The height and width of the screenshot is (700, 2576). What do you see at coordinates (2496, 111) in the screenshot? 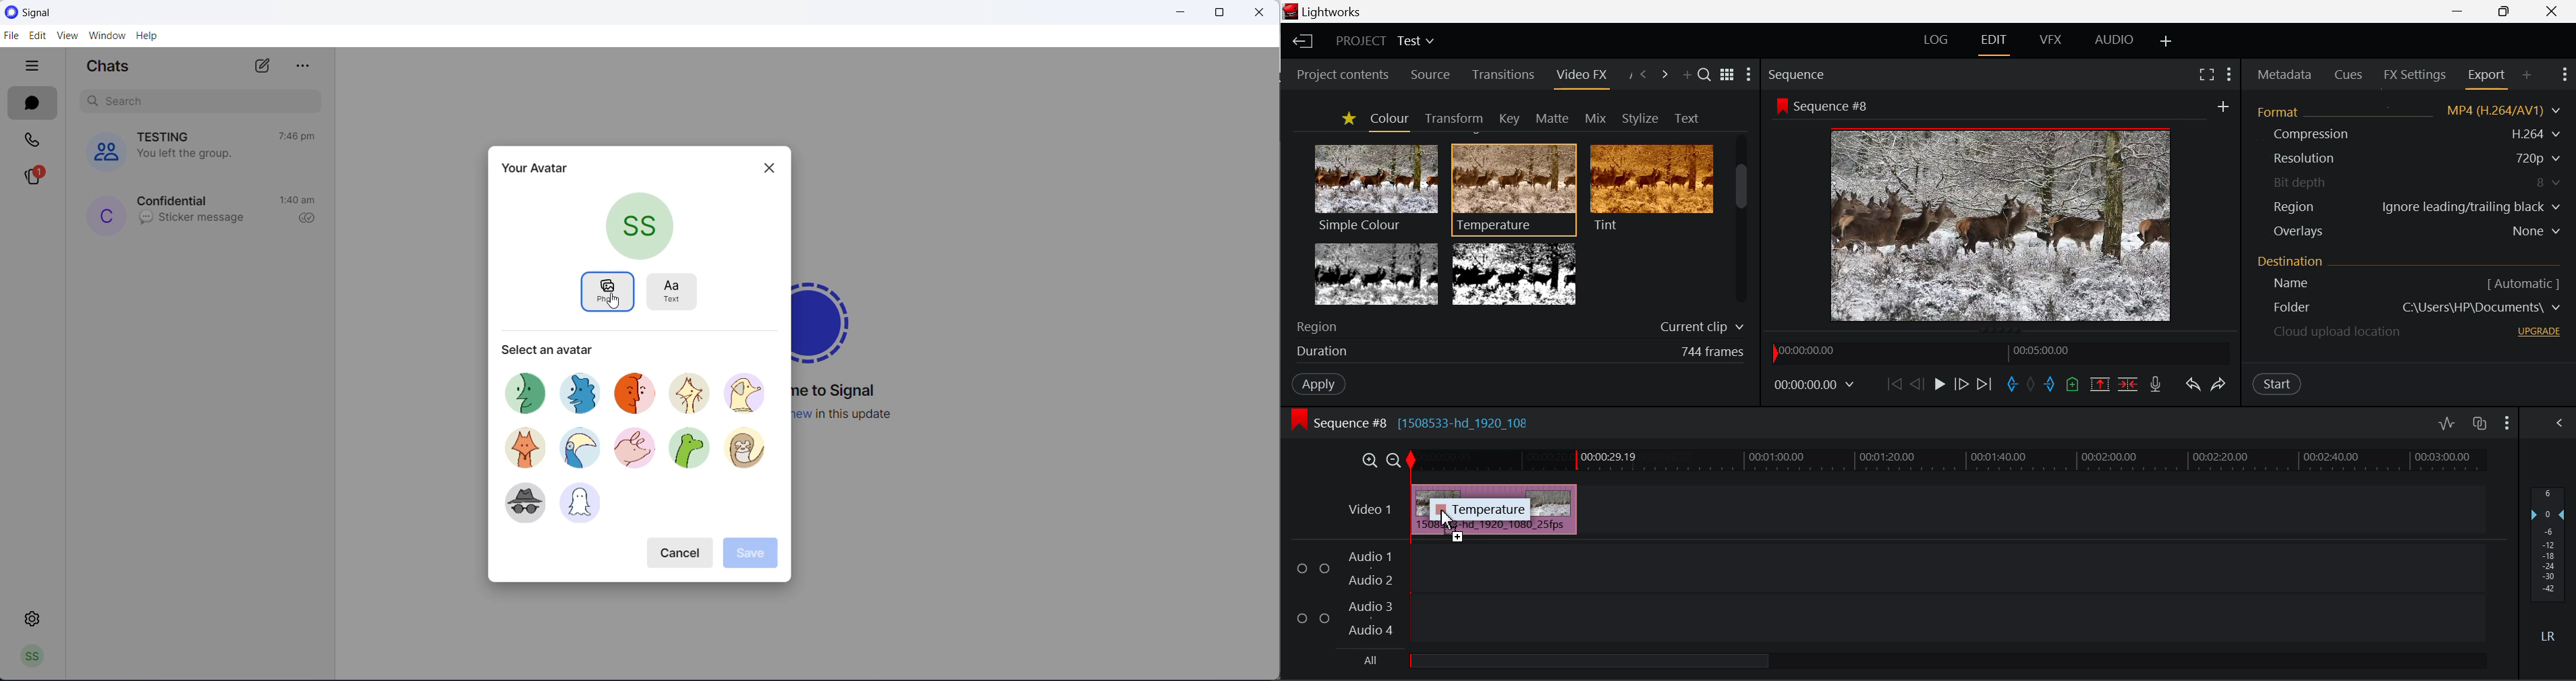
I see `MP4 (H.264/AV1) ` at bounding box center [2496, 111].